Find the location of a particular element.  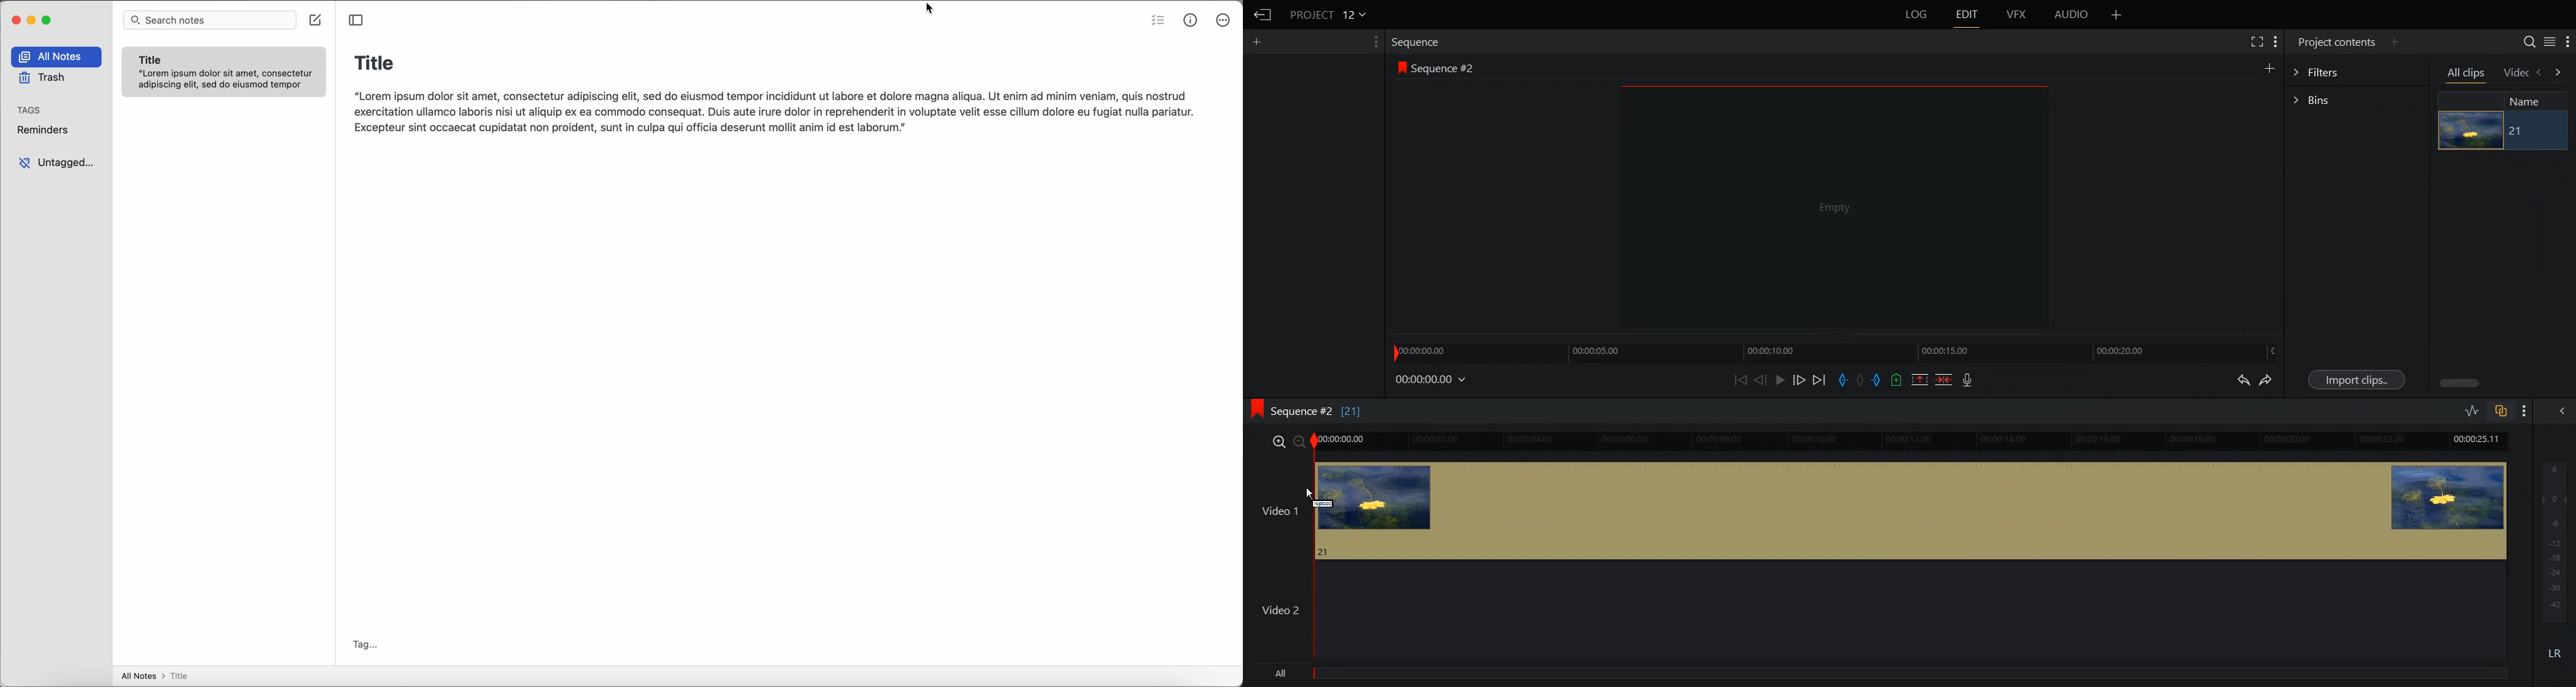

Record Video is located at coordinates (1968, 380).